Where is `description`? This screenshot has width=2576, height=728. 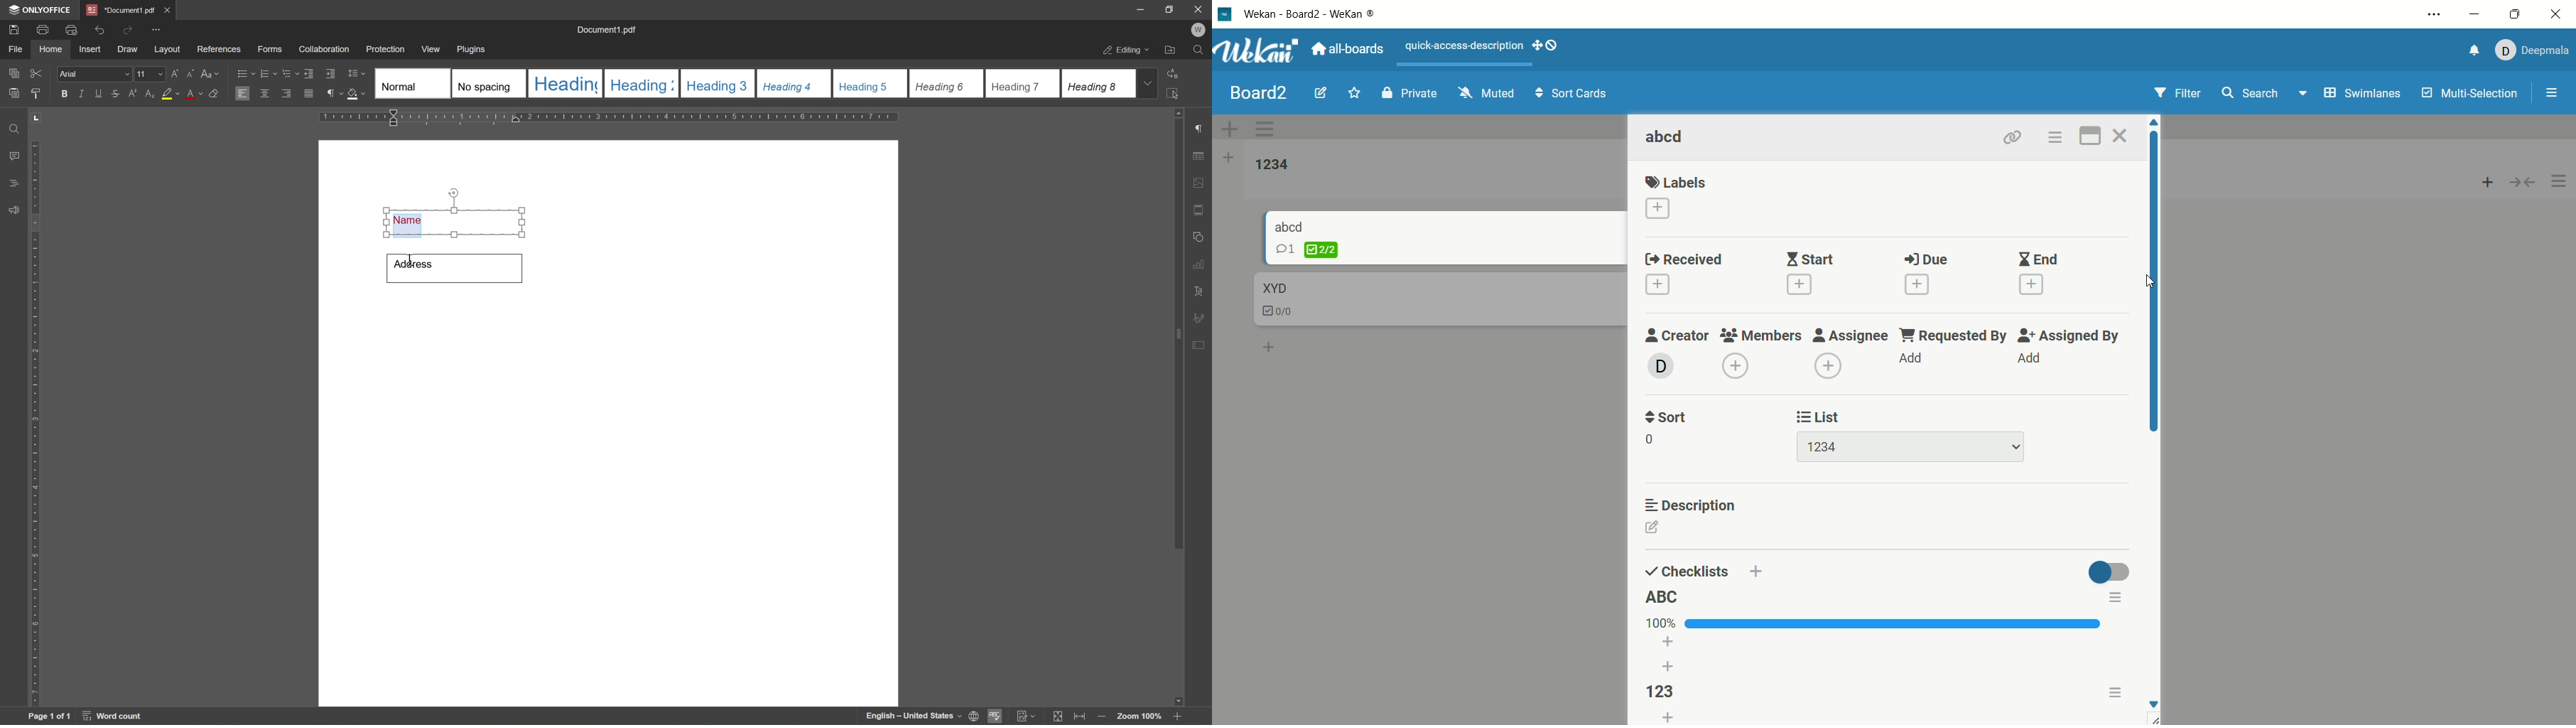 description is located at coordinates (1690, 503).